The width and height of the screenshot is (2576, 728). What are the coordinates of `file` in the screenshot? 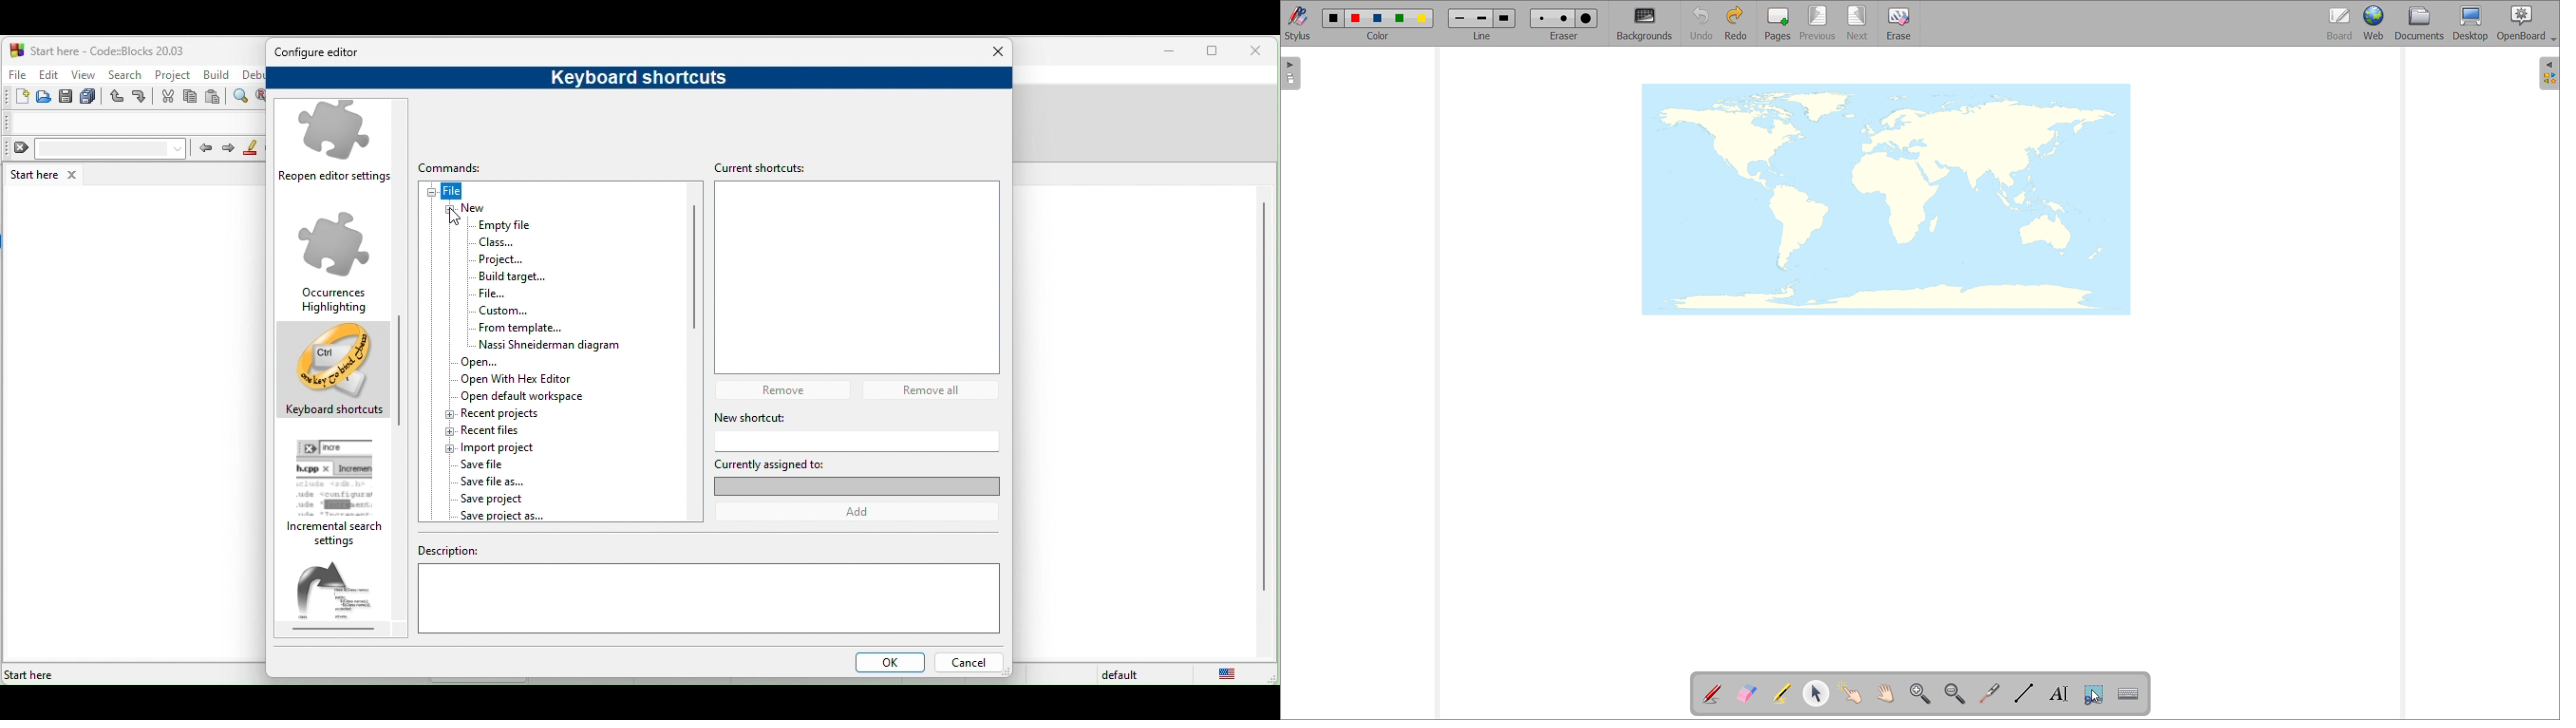 It's located at (505, 294).